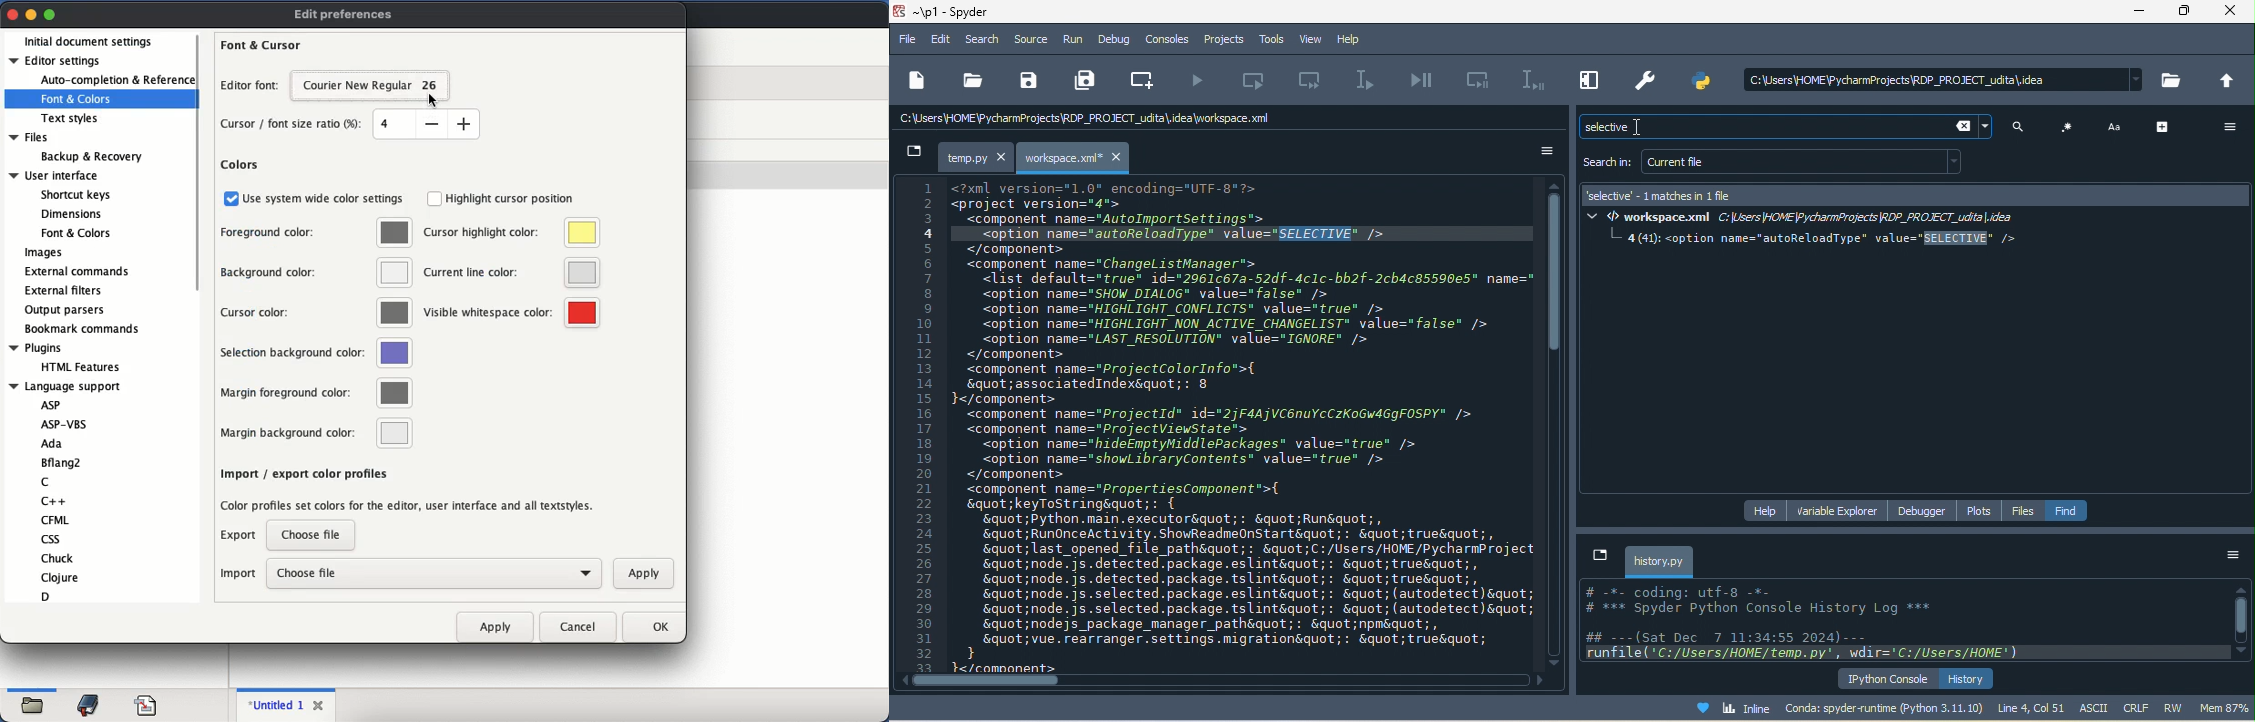  What do you see at coordinates (2068, 510) in the screenshot?
I see `find` at bounding box center [2068, 510].